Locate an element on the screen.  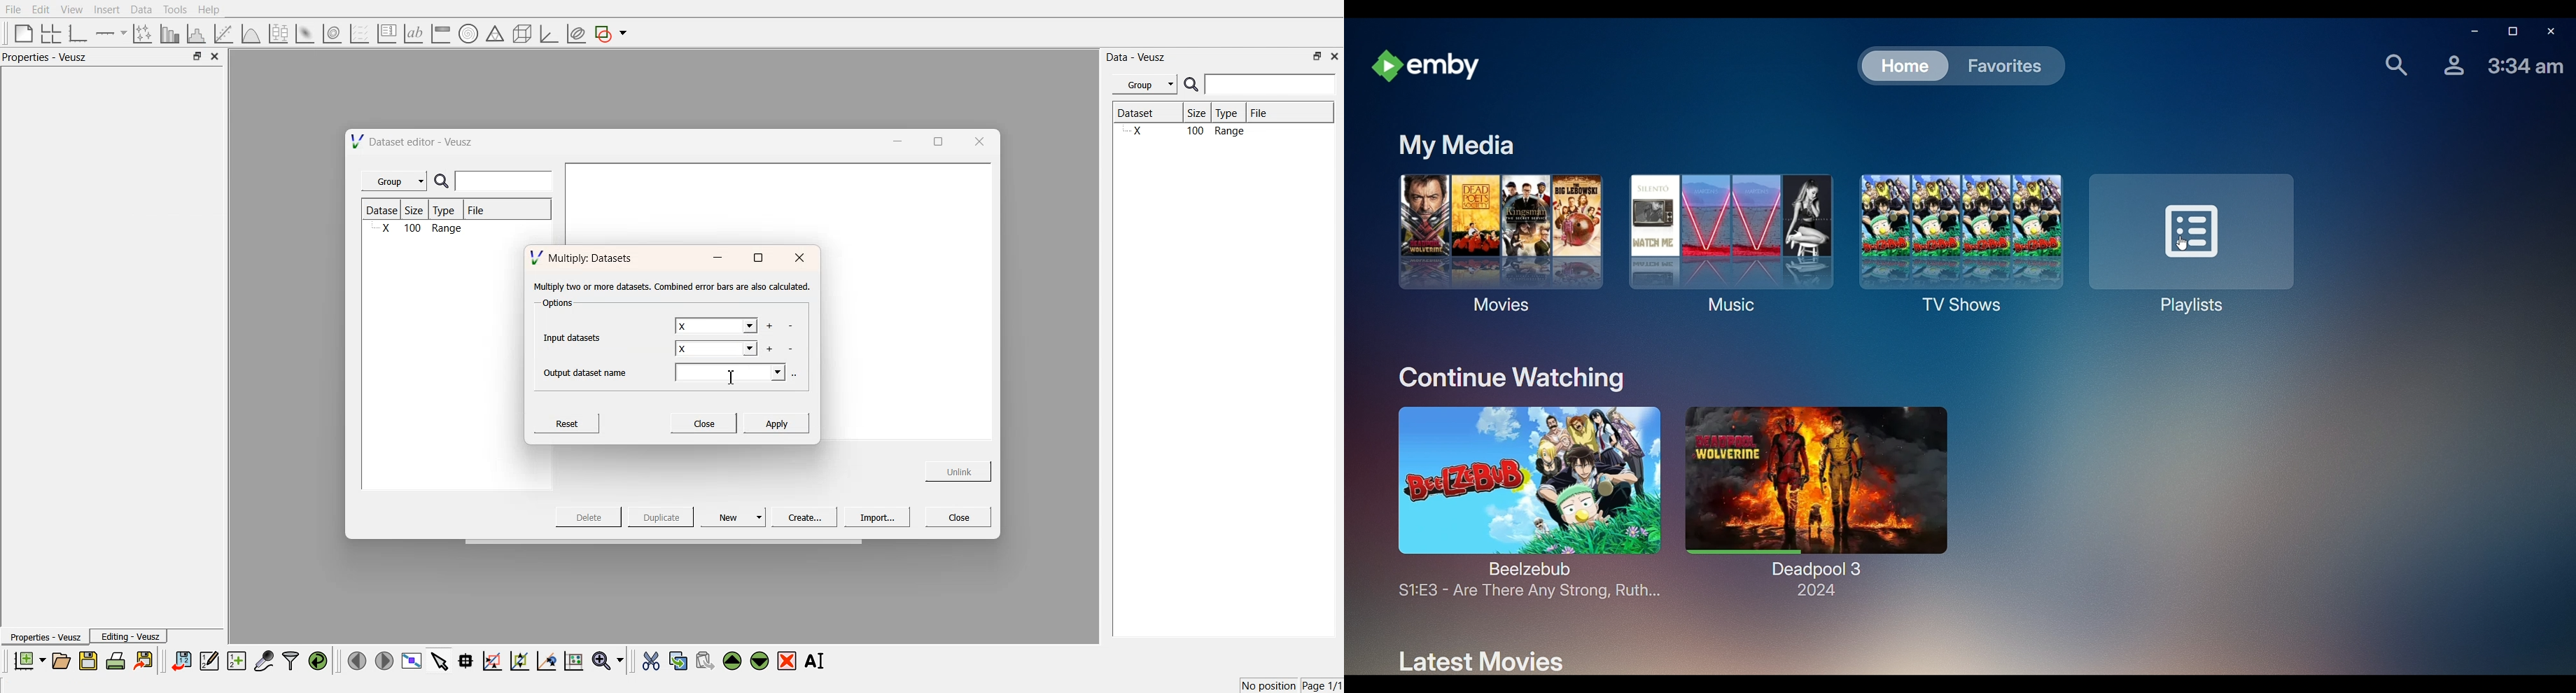
close is located at coordinates (978, 141).